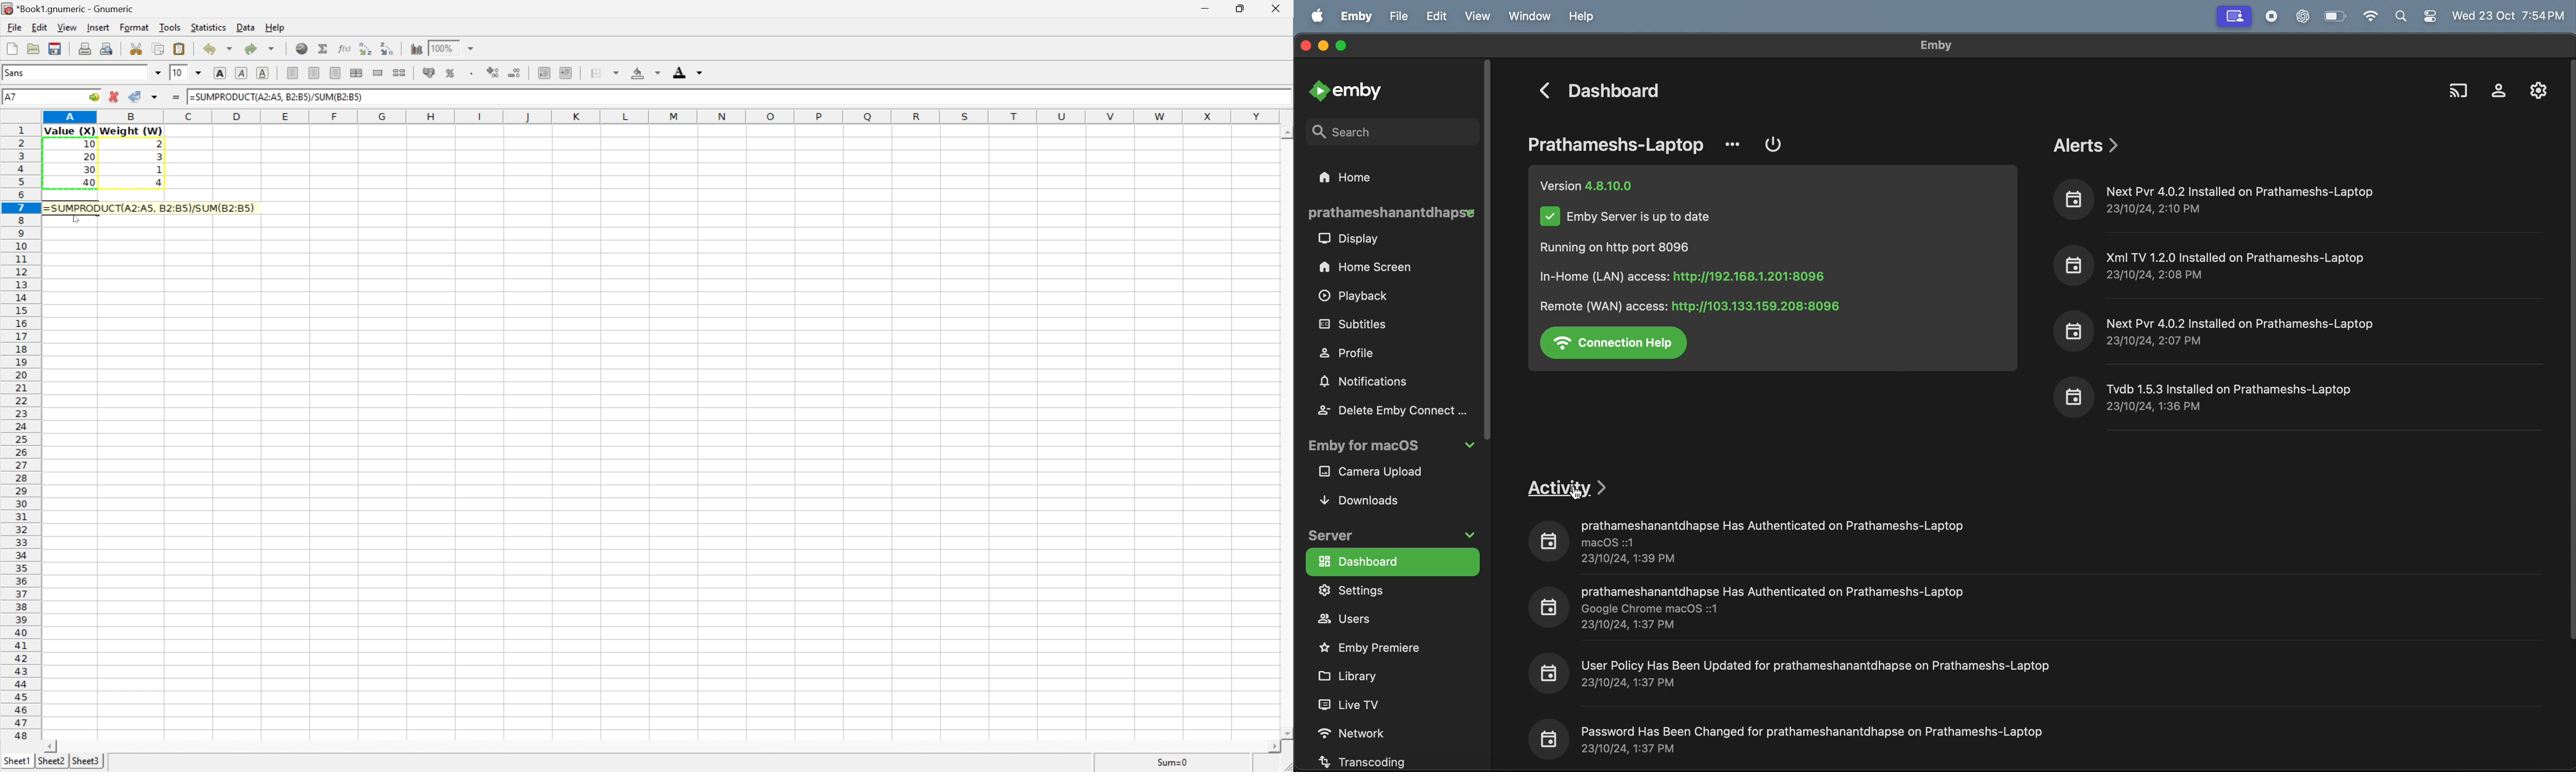 This screenshot has width=2576, height=784. Describe the element at coordinates (1387, 473) in the screenshot. I see `camera upload` at that location.